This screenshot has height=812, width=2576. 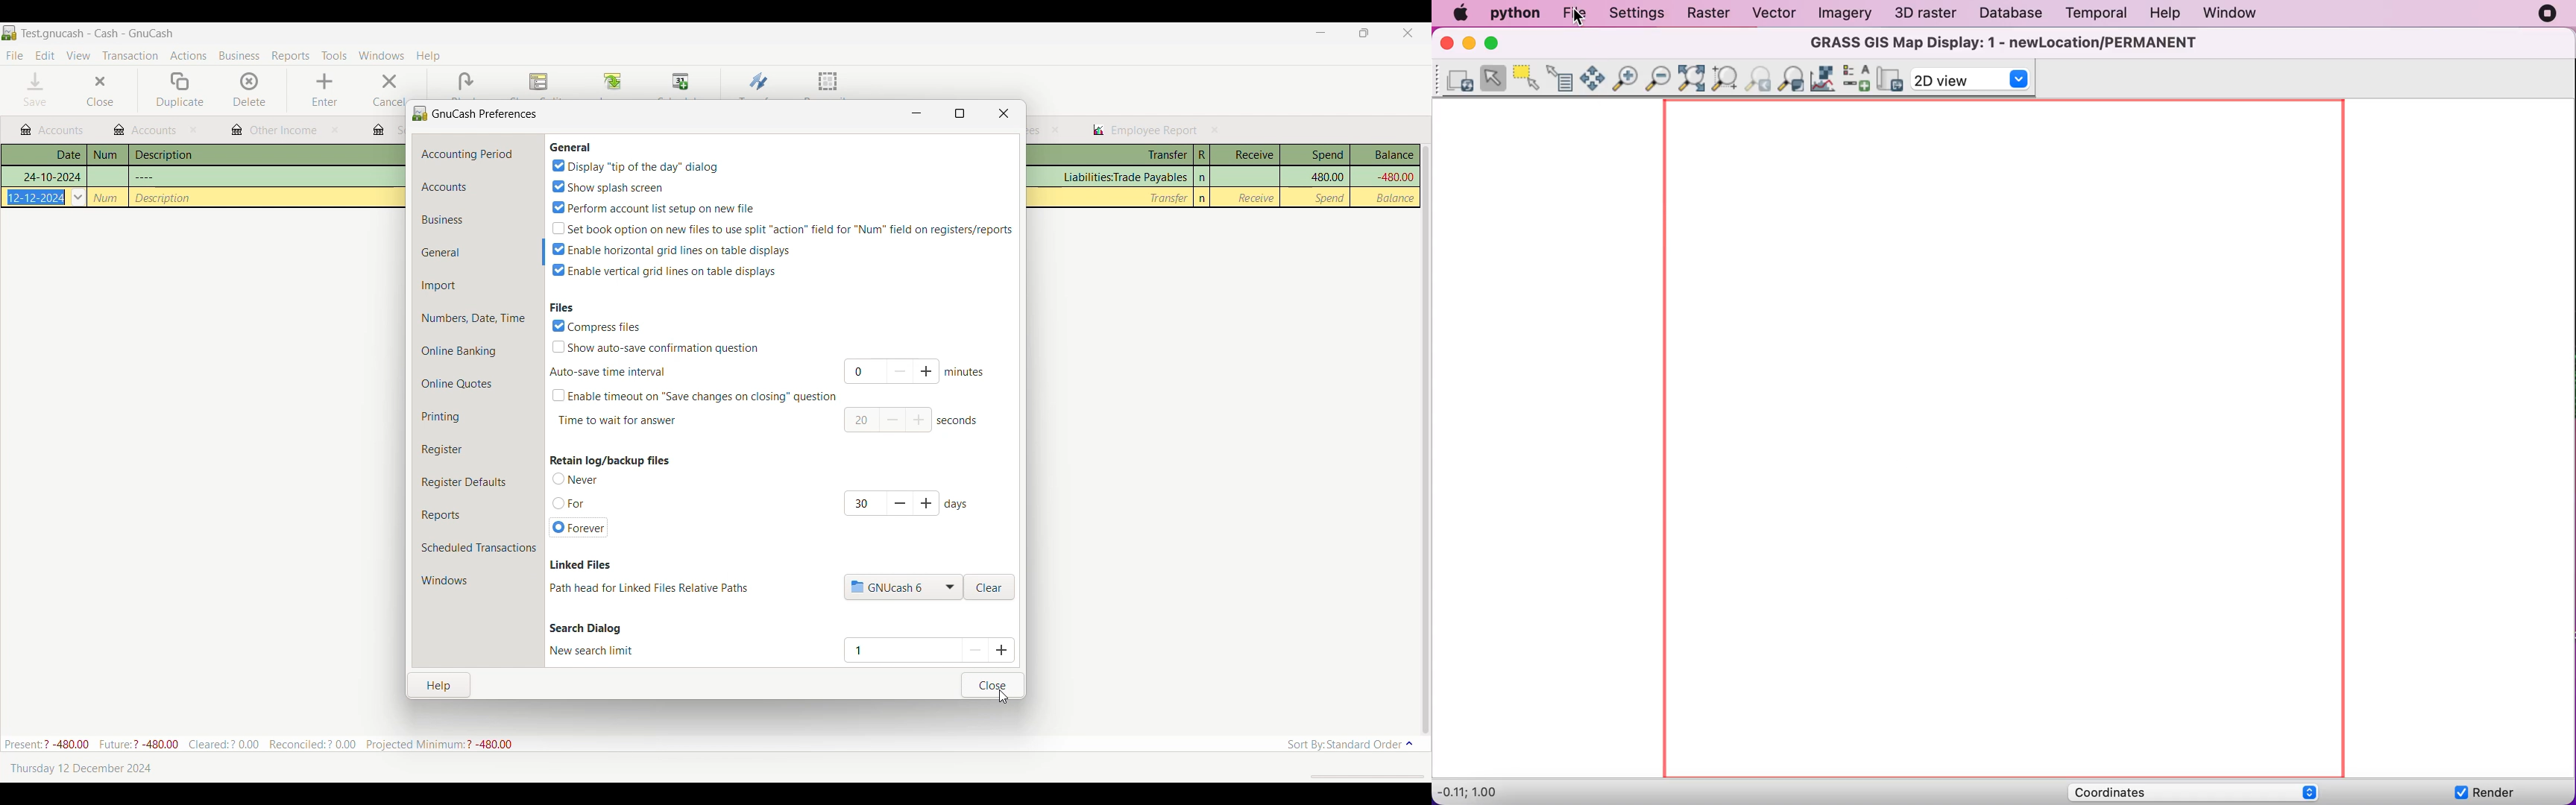 I want to click on Transfer column, so click(x=1169, y=198).